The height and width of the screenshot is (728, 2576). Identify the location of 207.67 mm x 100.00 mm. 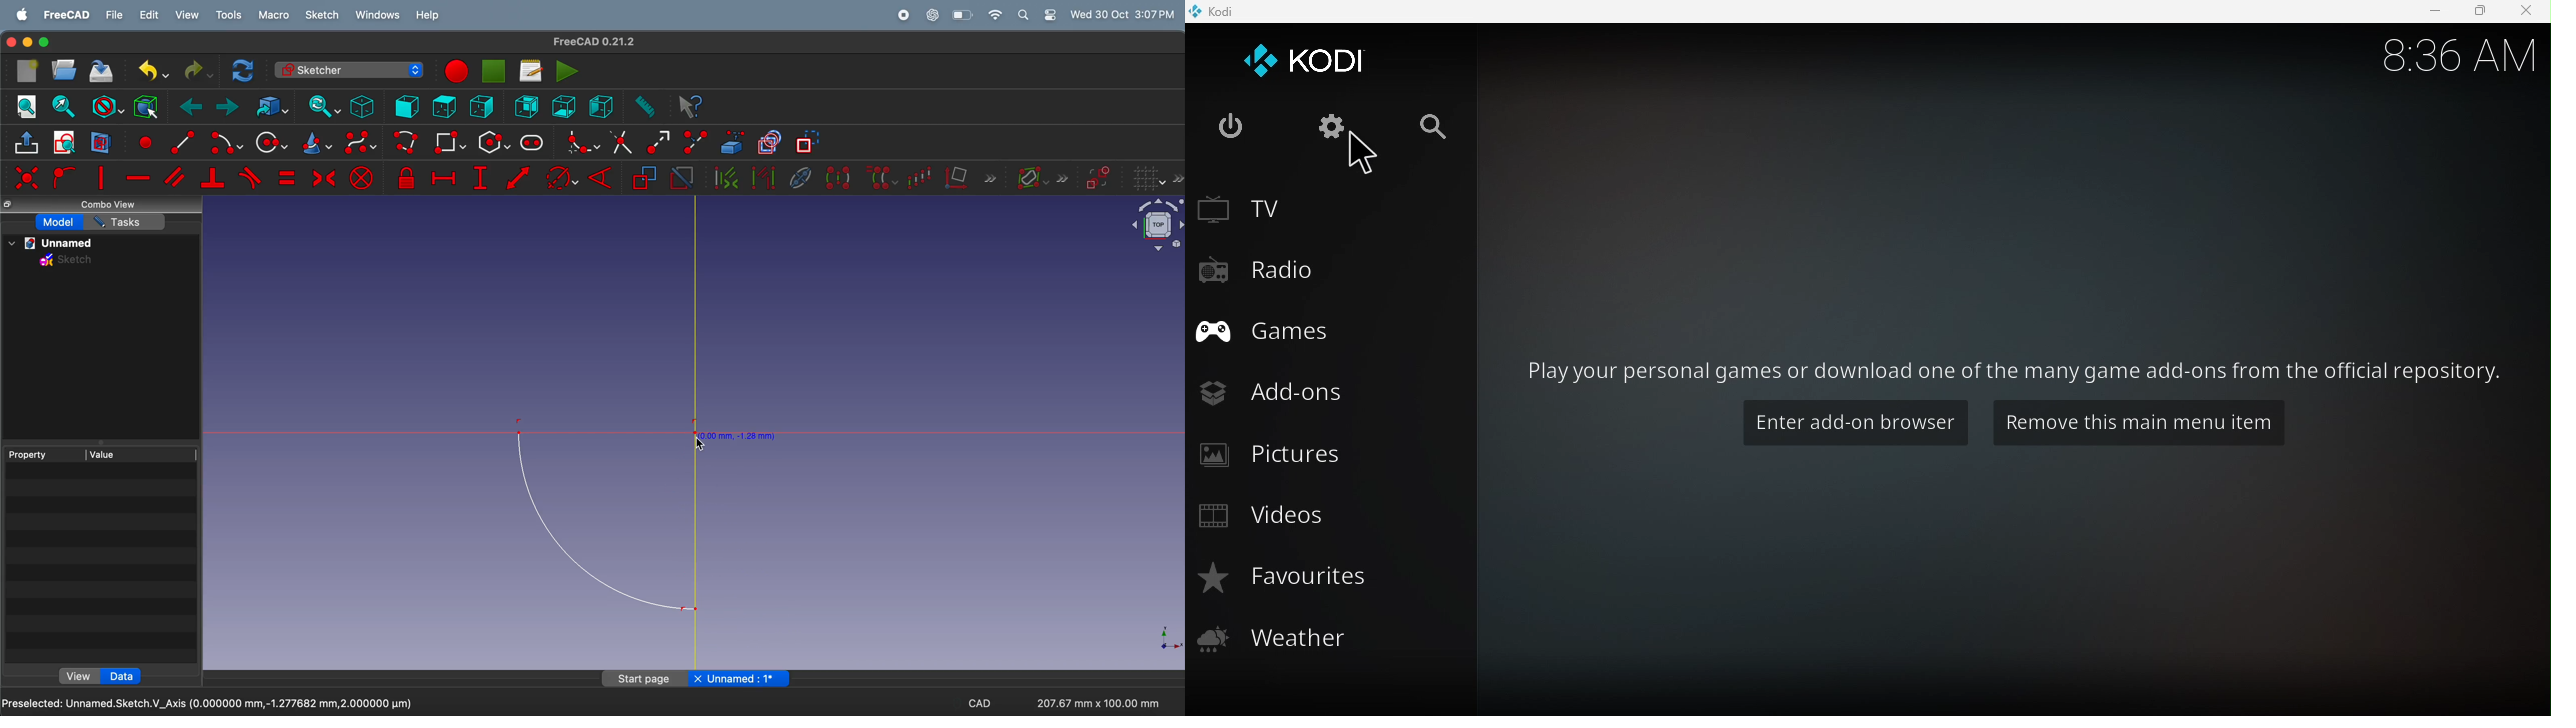
(1097, 703).